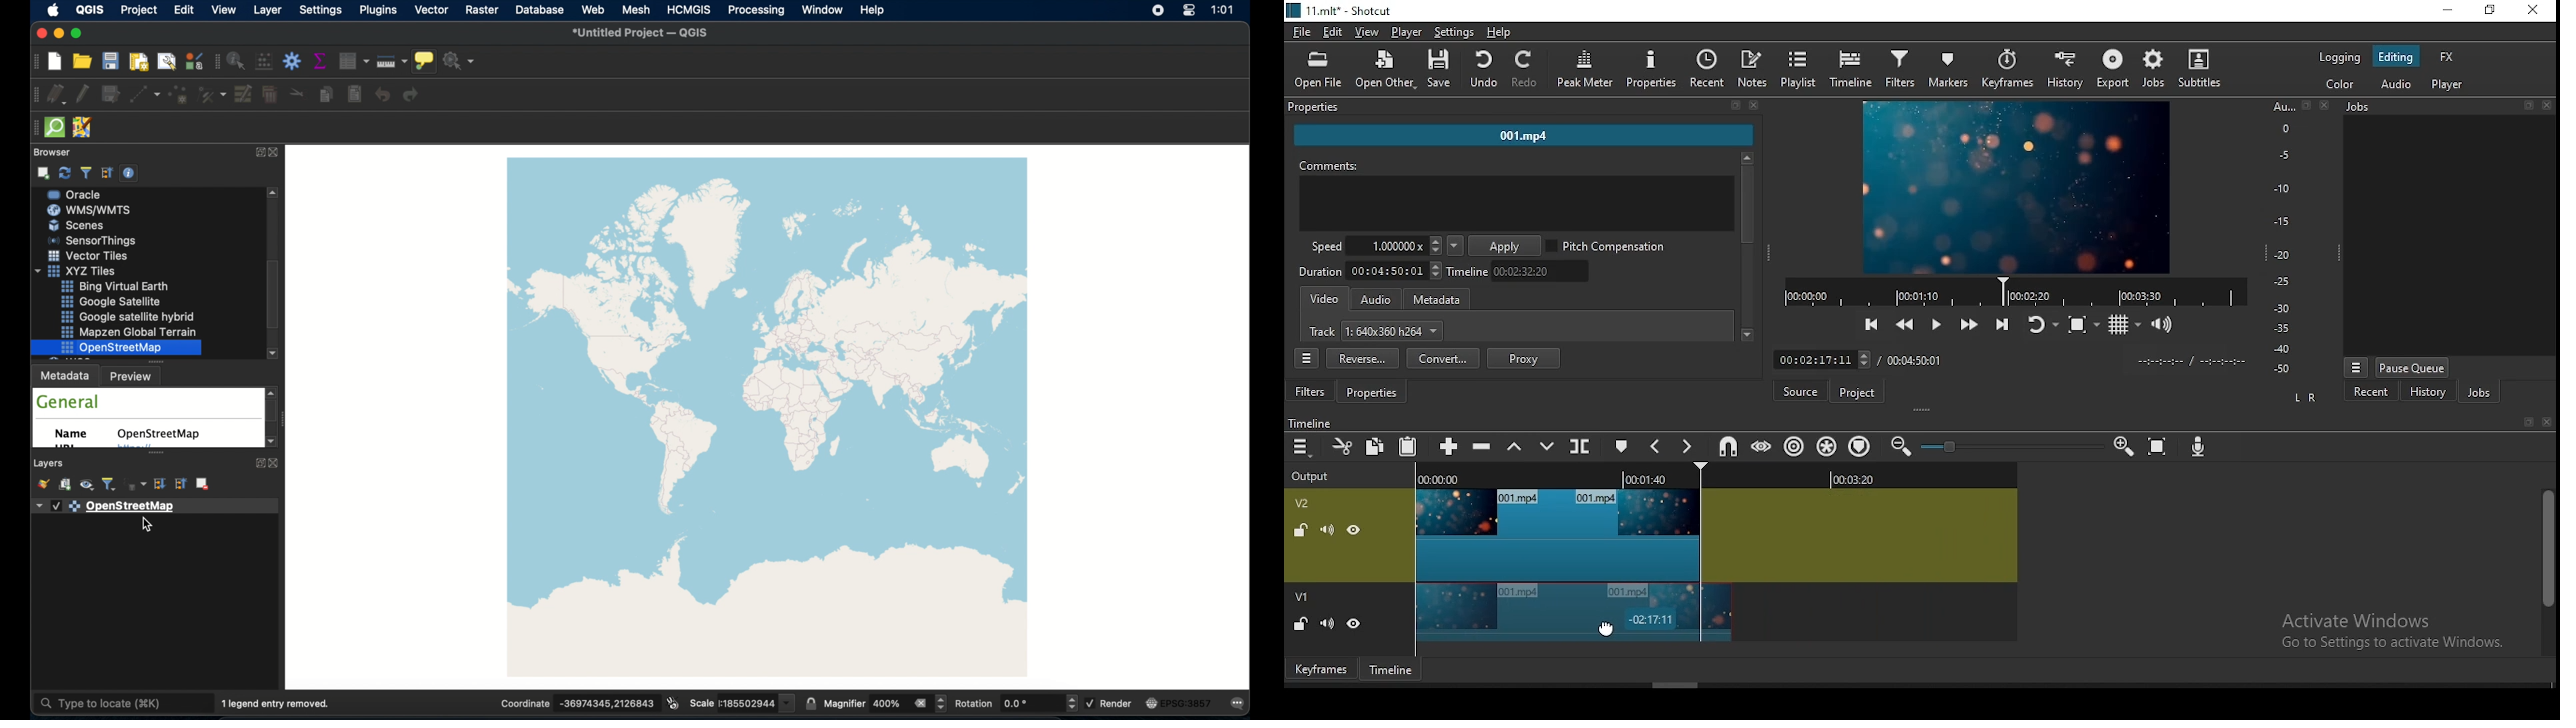 This screenshot has width=2576, height=728. I want to click on (UN)HIDE, so click(1356, 530).